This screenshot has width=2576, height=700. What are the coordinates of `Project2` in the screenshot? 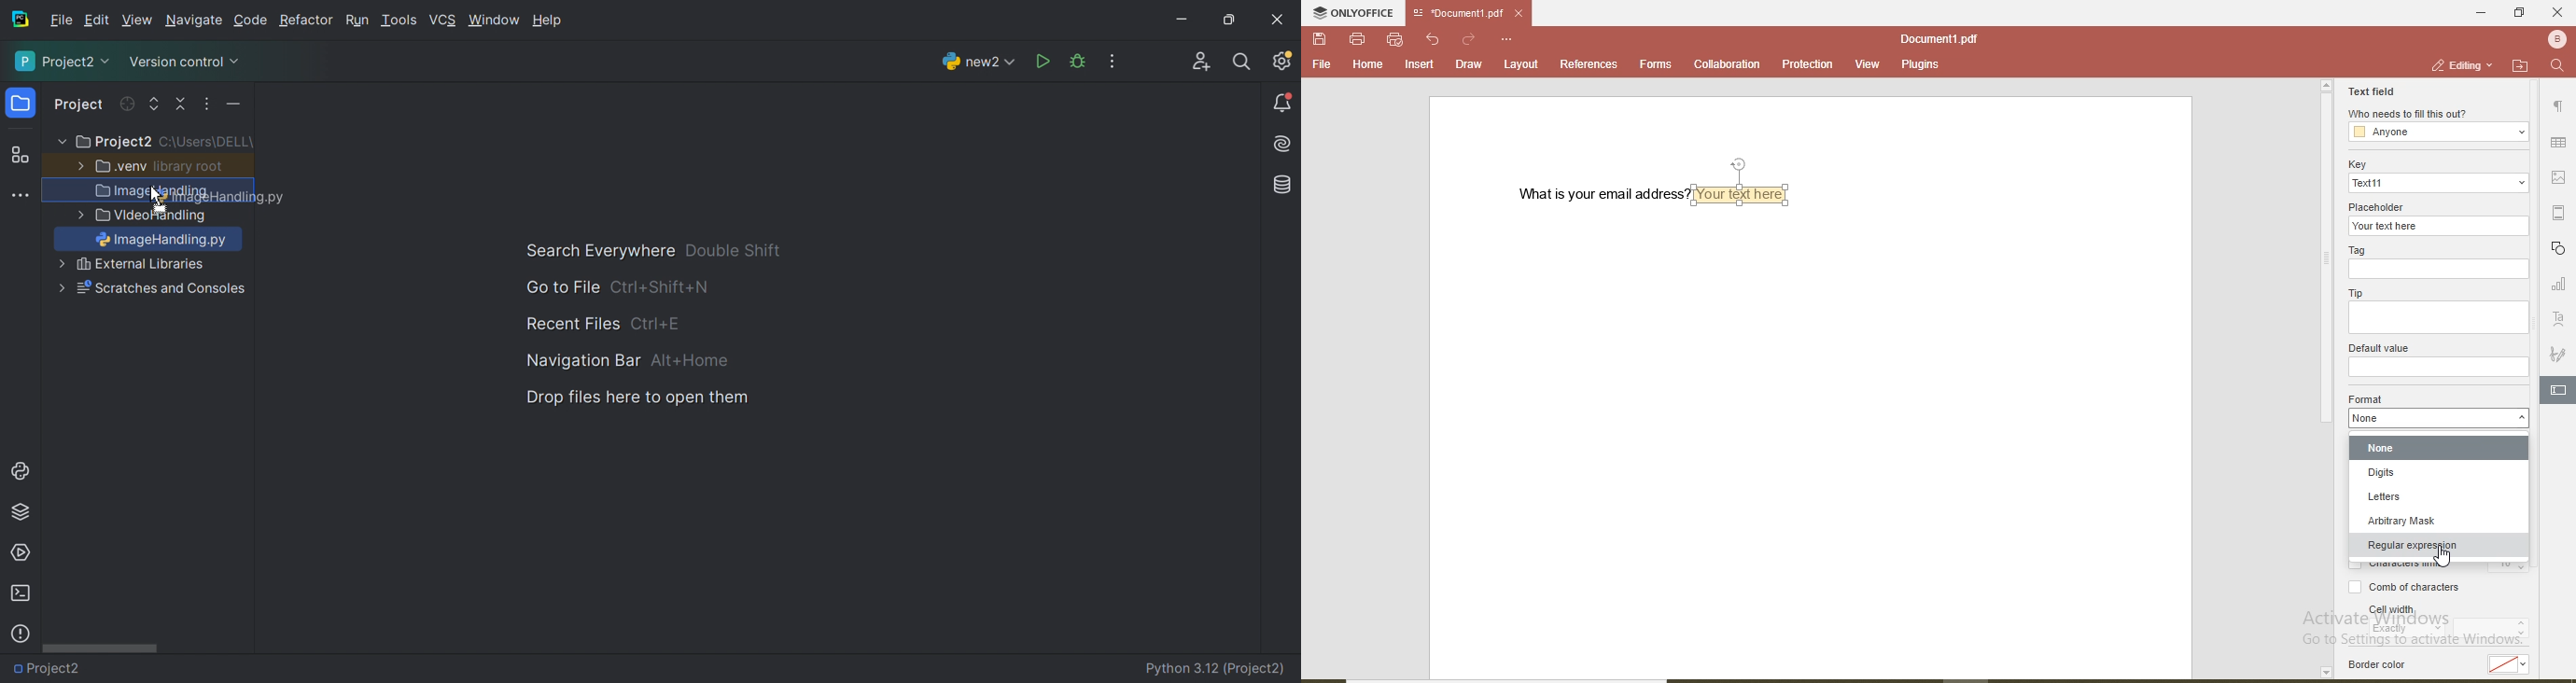 It's located at (64, 61).